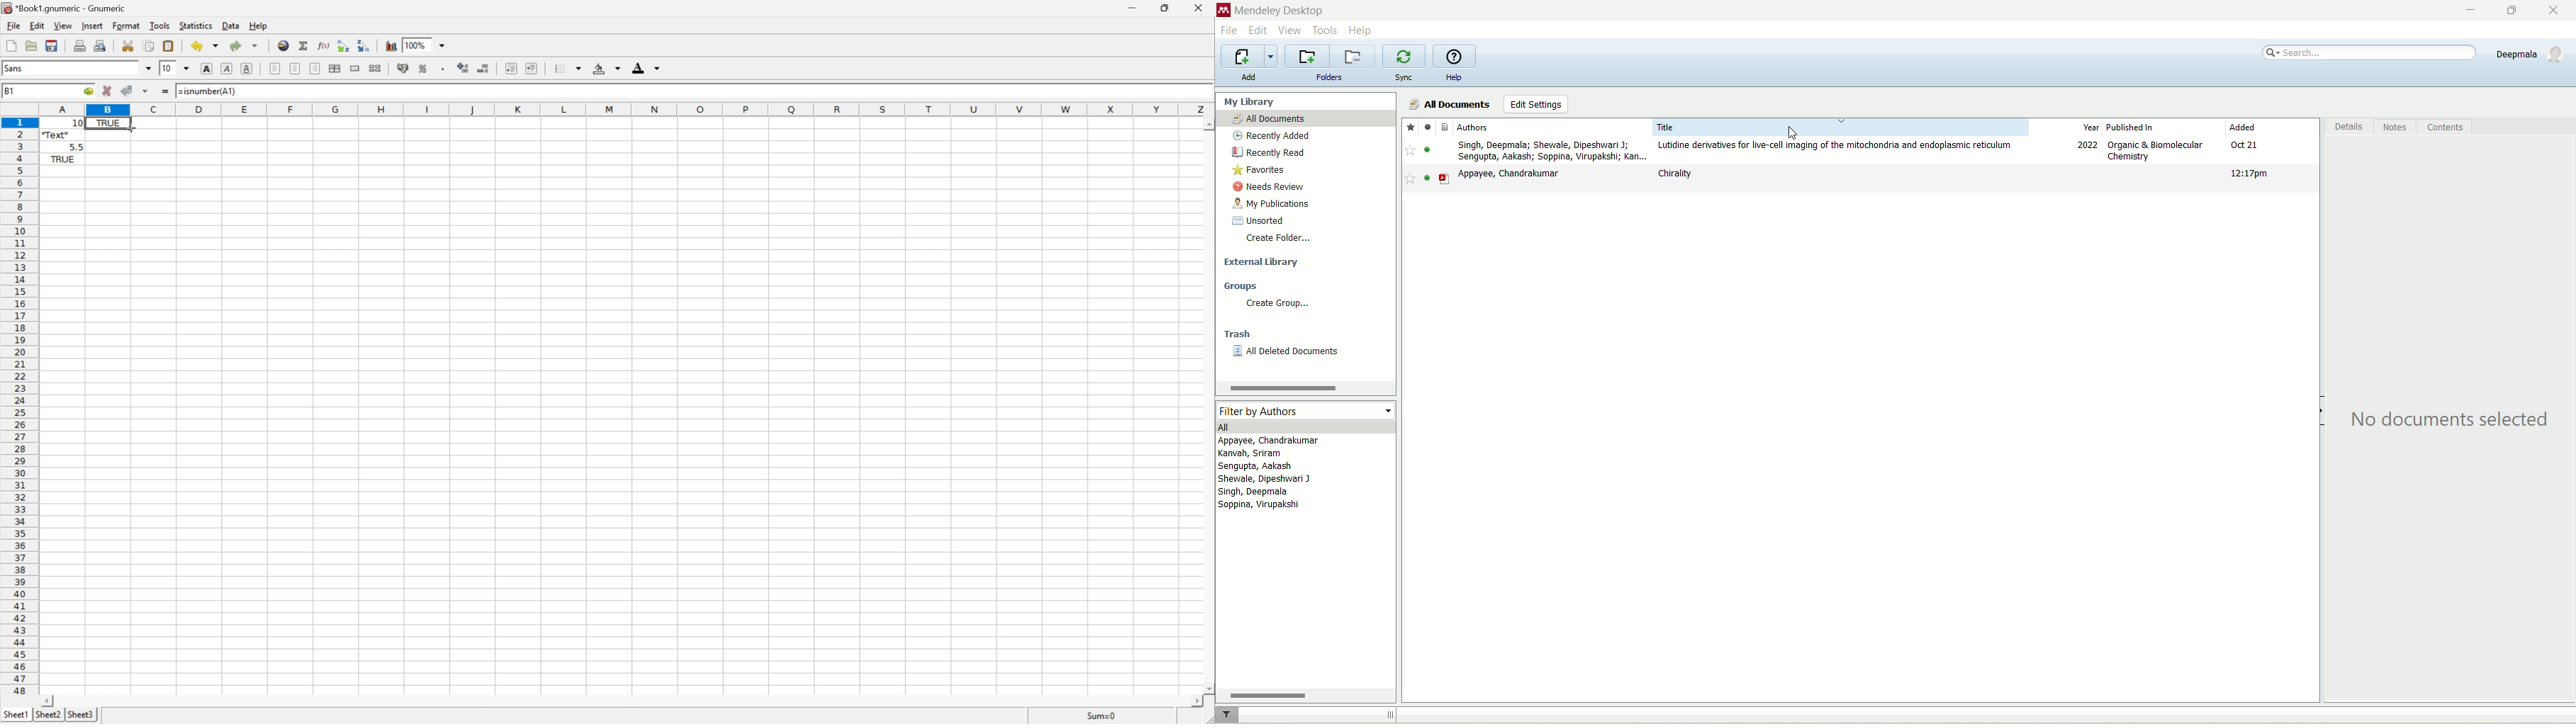 The width and height of the screenshot is (2576, 728). I want to click on remove current folder, so click(1355, 56).